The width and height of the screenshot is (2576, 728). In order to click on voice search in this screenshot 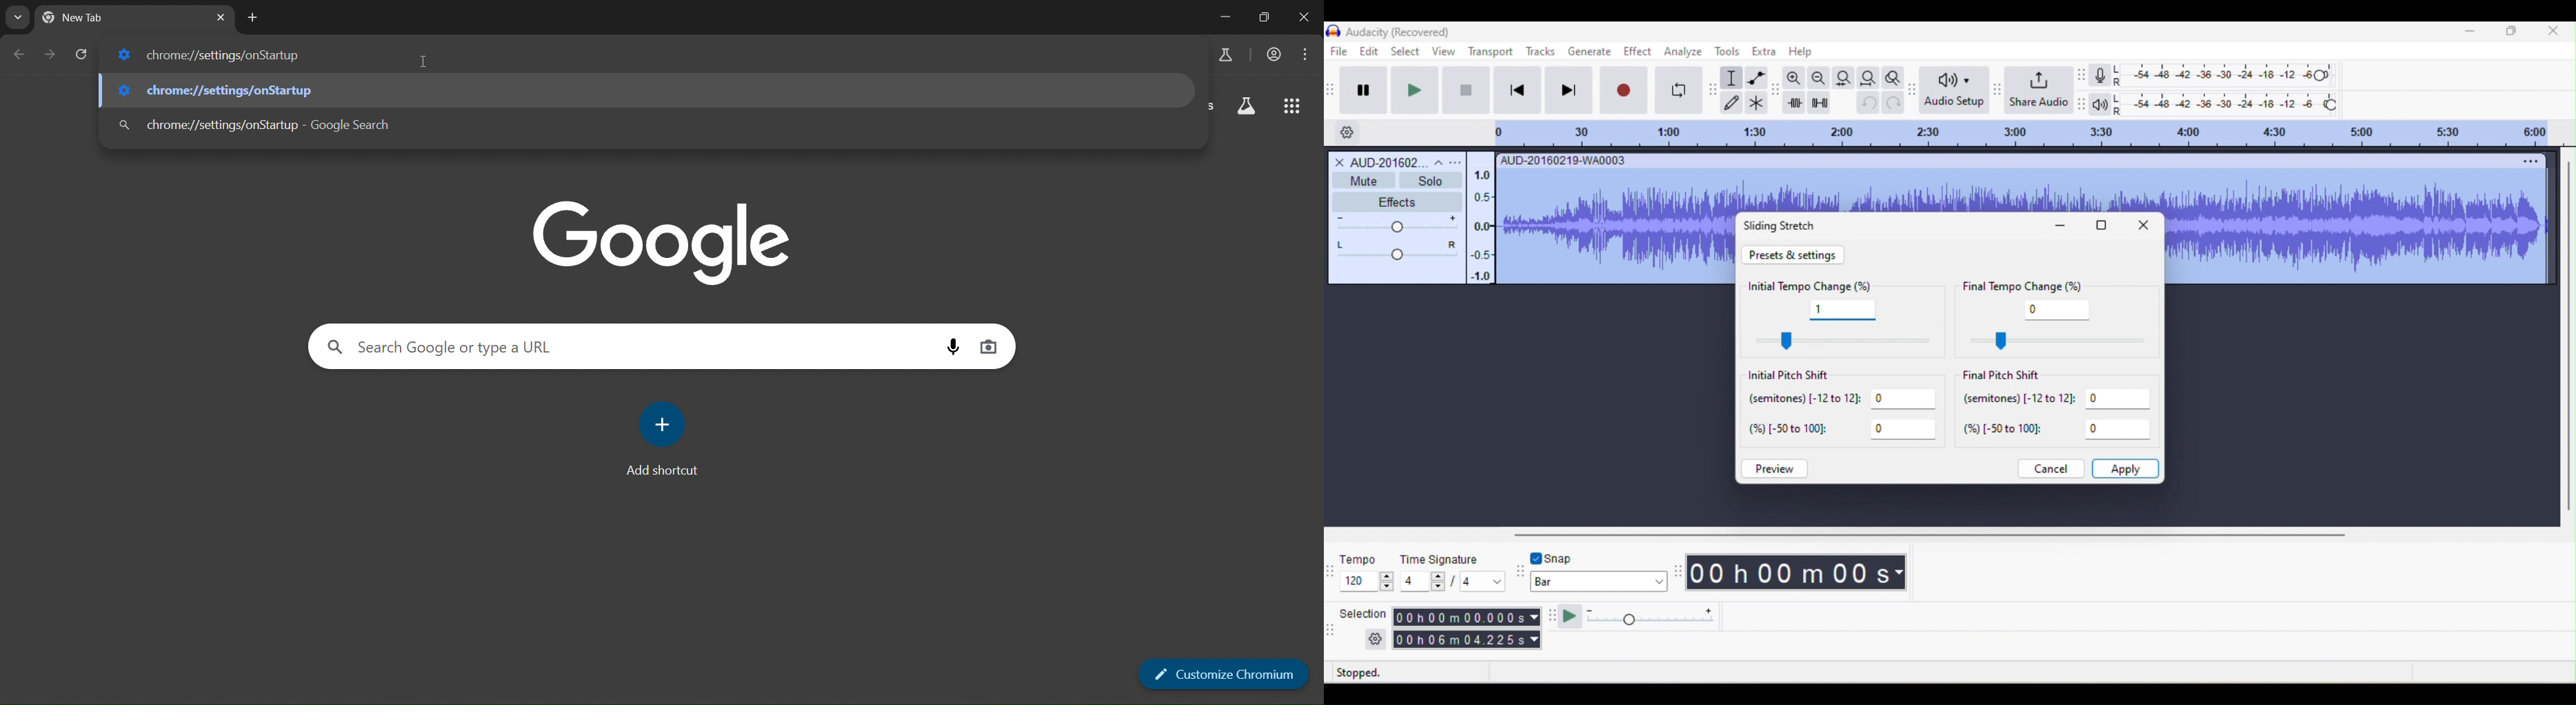, I will do `click(952, 348)`.